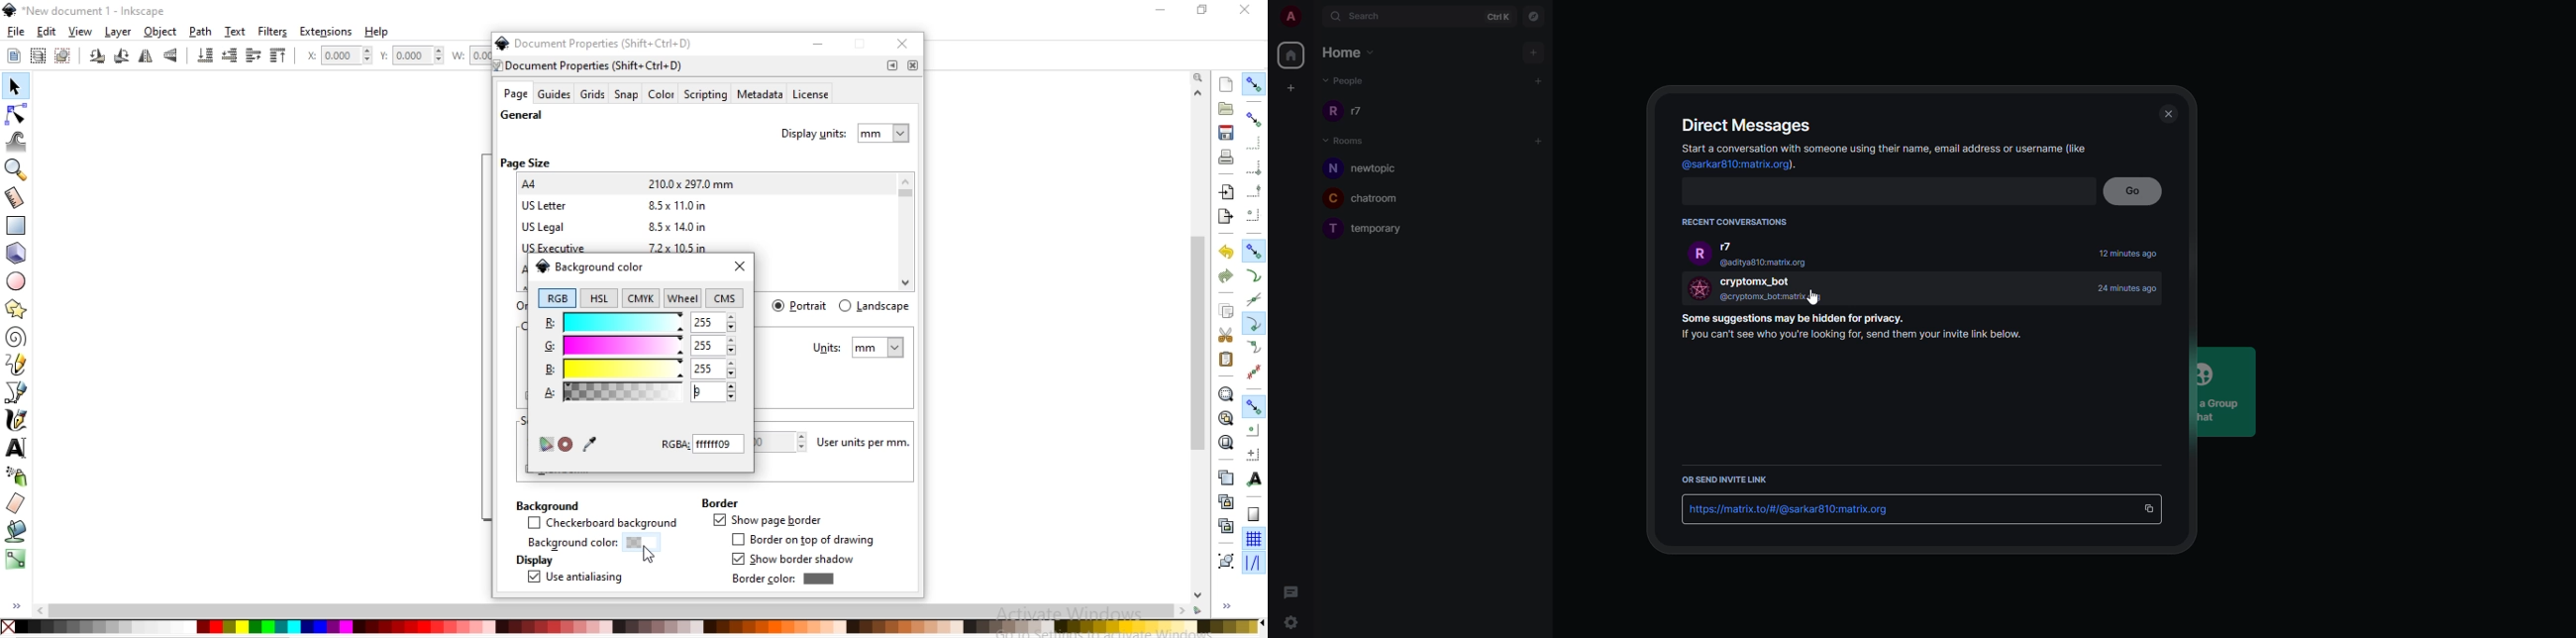 The image size is (2576, 644). Describe the element at coordinates (801, 305) in the screenshot. I see `portrait` at that location.